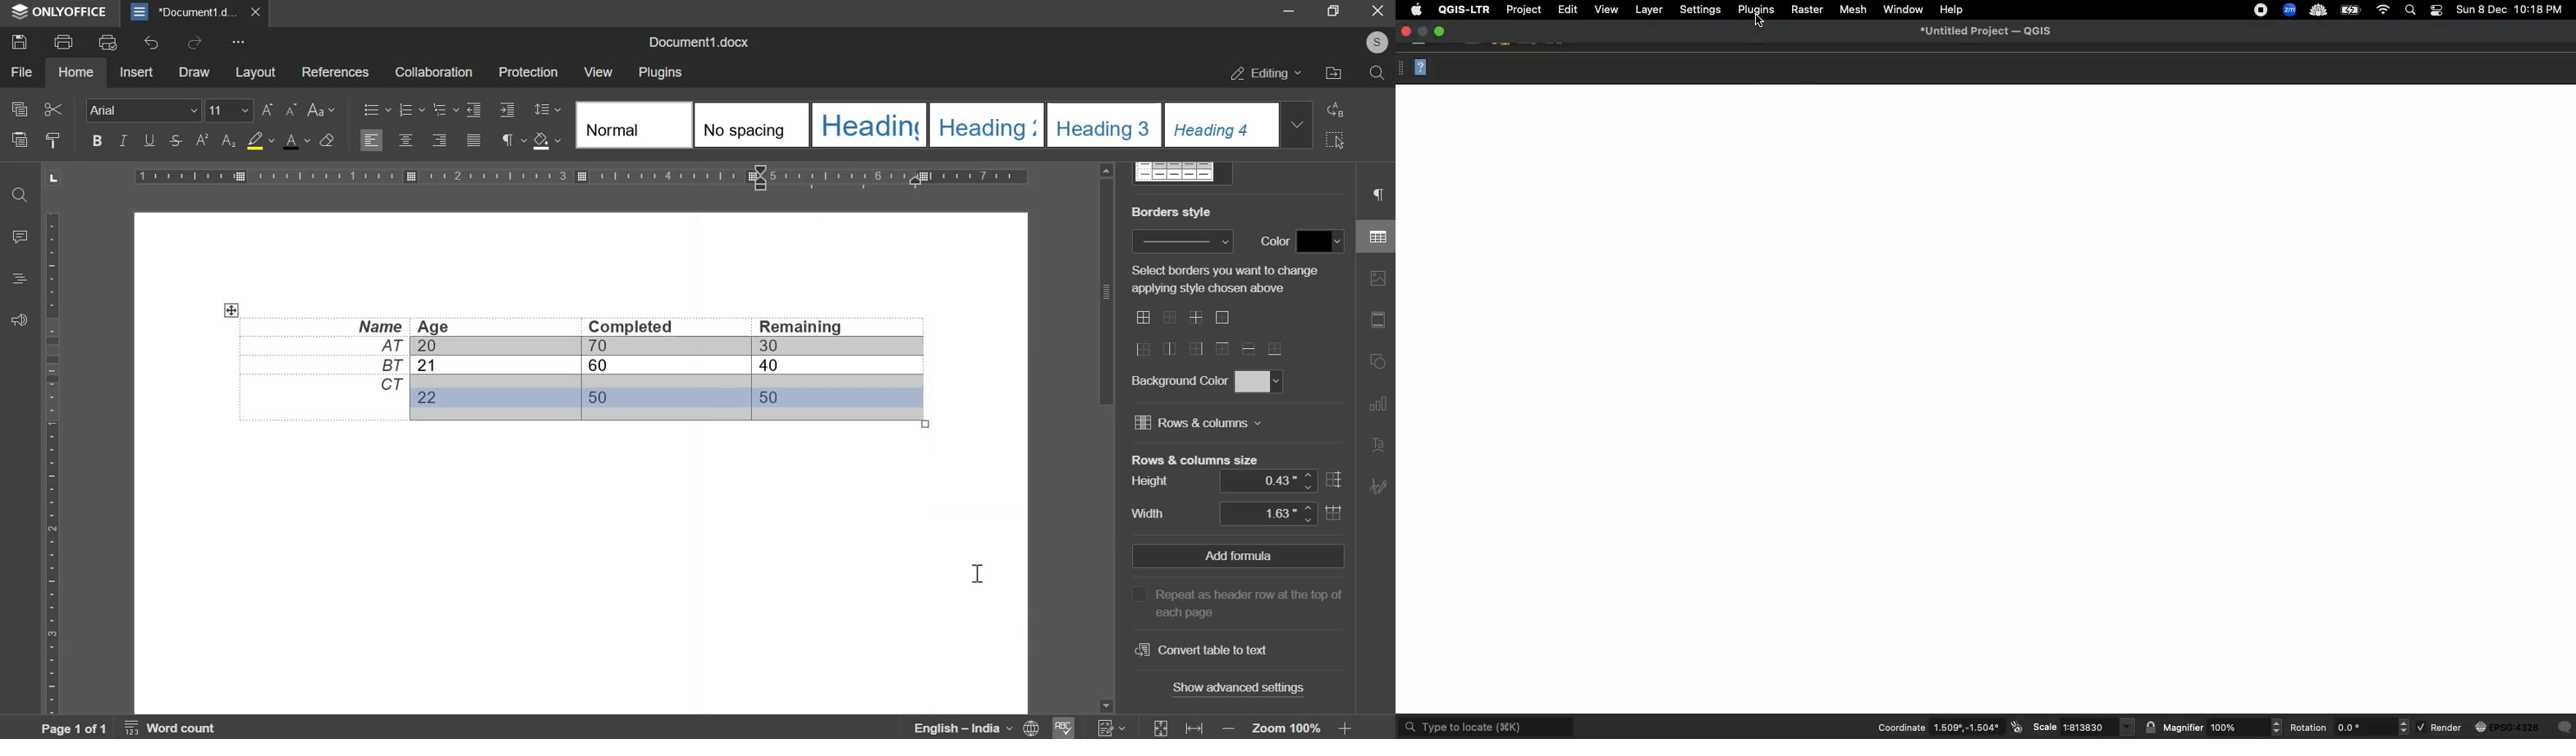  What do you see at coordinates (1337, 142) in the screenshot?
I see `select all` at bounding box center [1337, 142].